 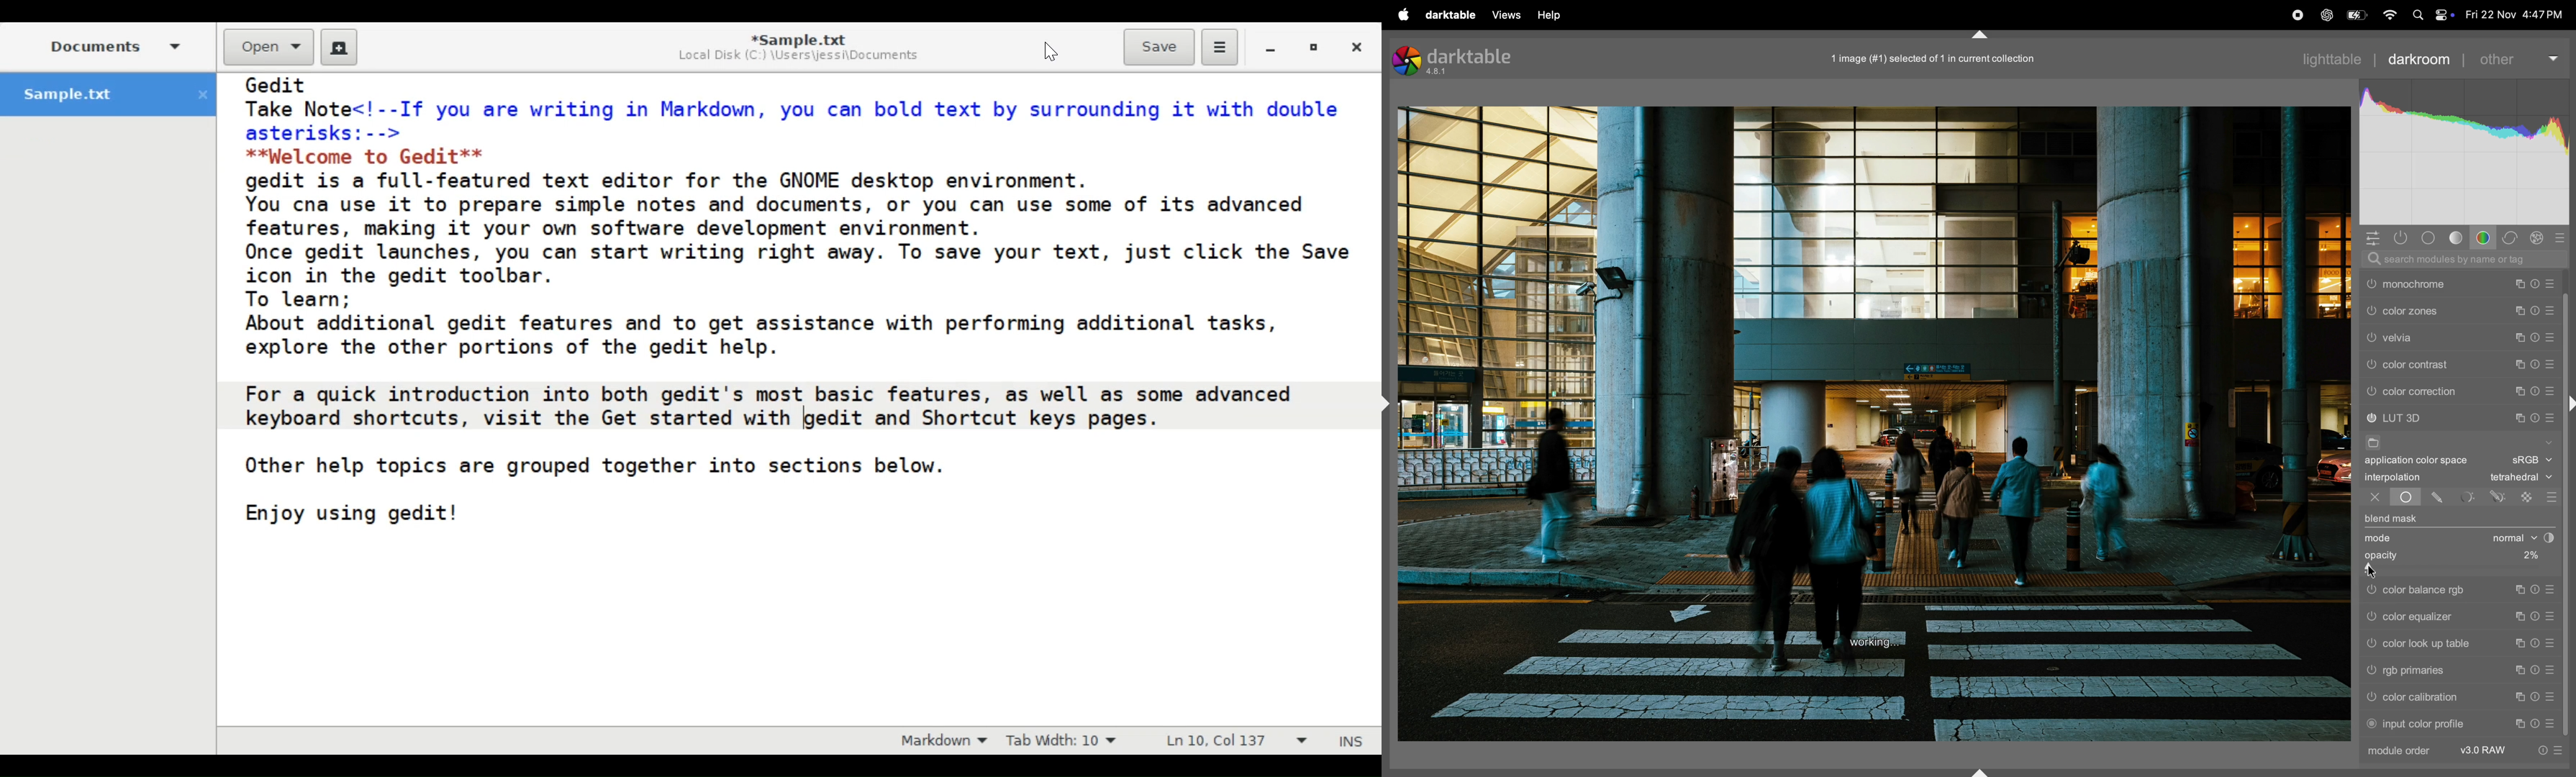 What do you see at coordinates (1451, 14) in the screenshot?
I see `darktable` at bounding box center [1451, 14].